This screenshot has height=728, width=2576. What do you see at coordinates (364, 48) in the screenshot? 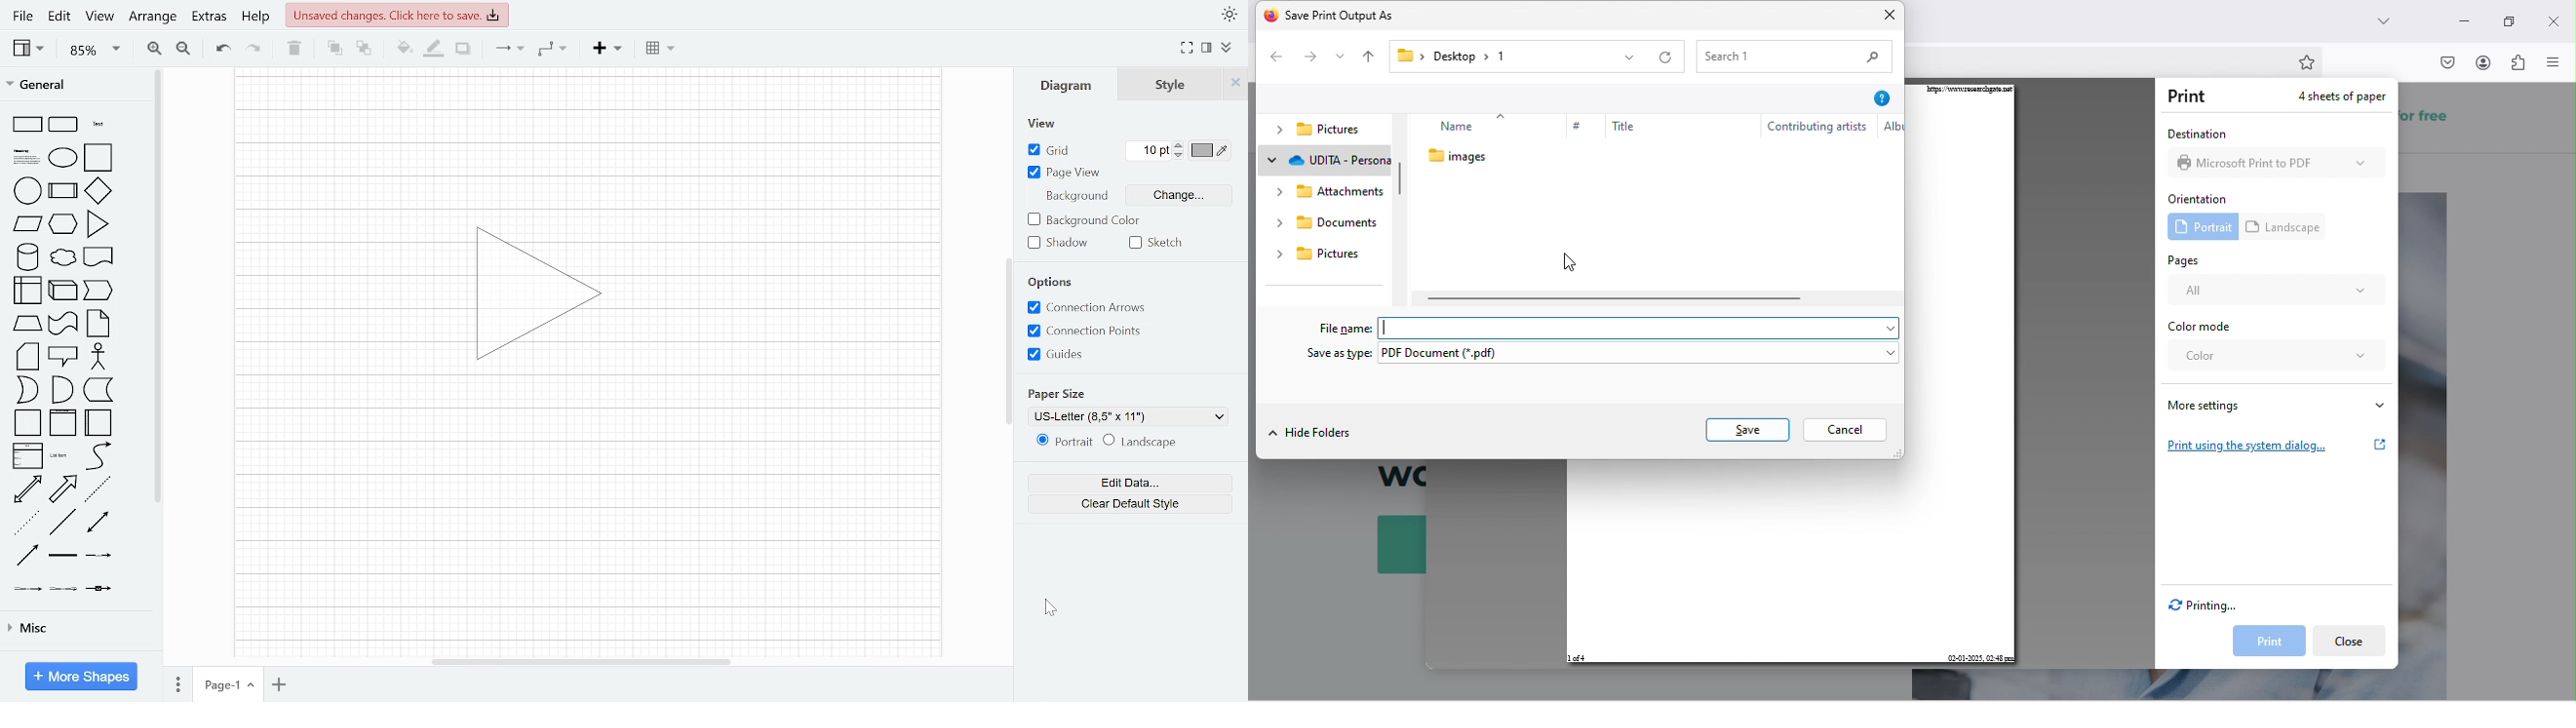
I see `To back` at bounding box center [364, 48].